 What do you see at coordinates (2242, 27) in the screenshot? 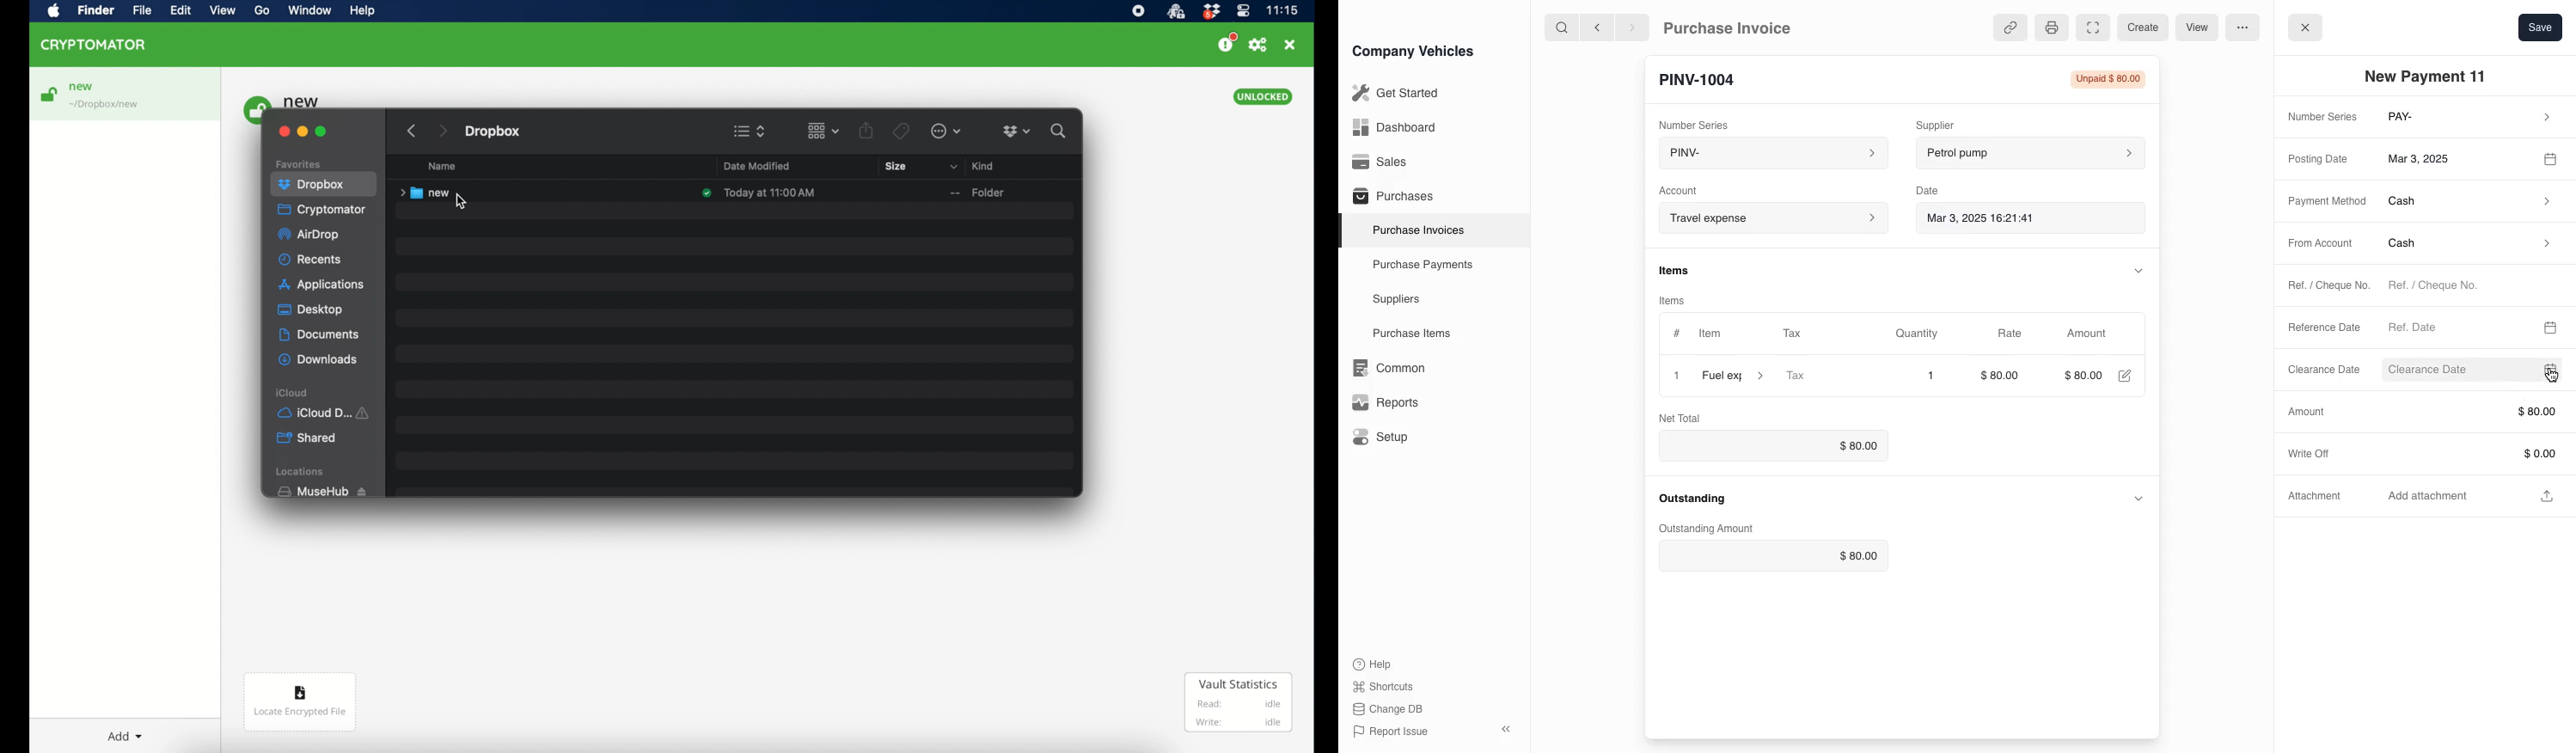
I see `options` at bounding box center [2242, 27].